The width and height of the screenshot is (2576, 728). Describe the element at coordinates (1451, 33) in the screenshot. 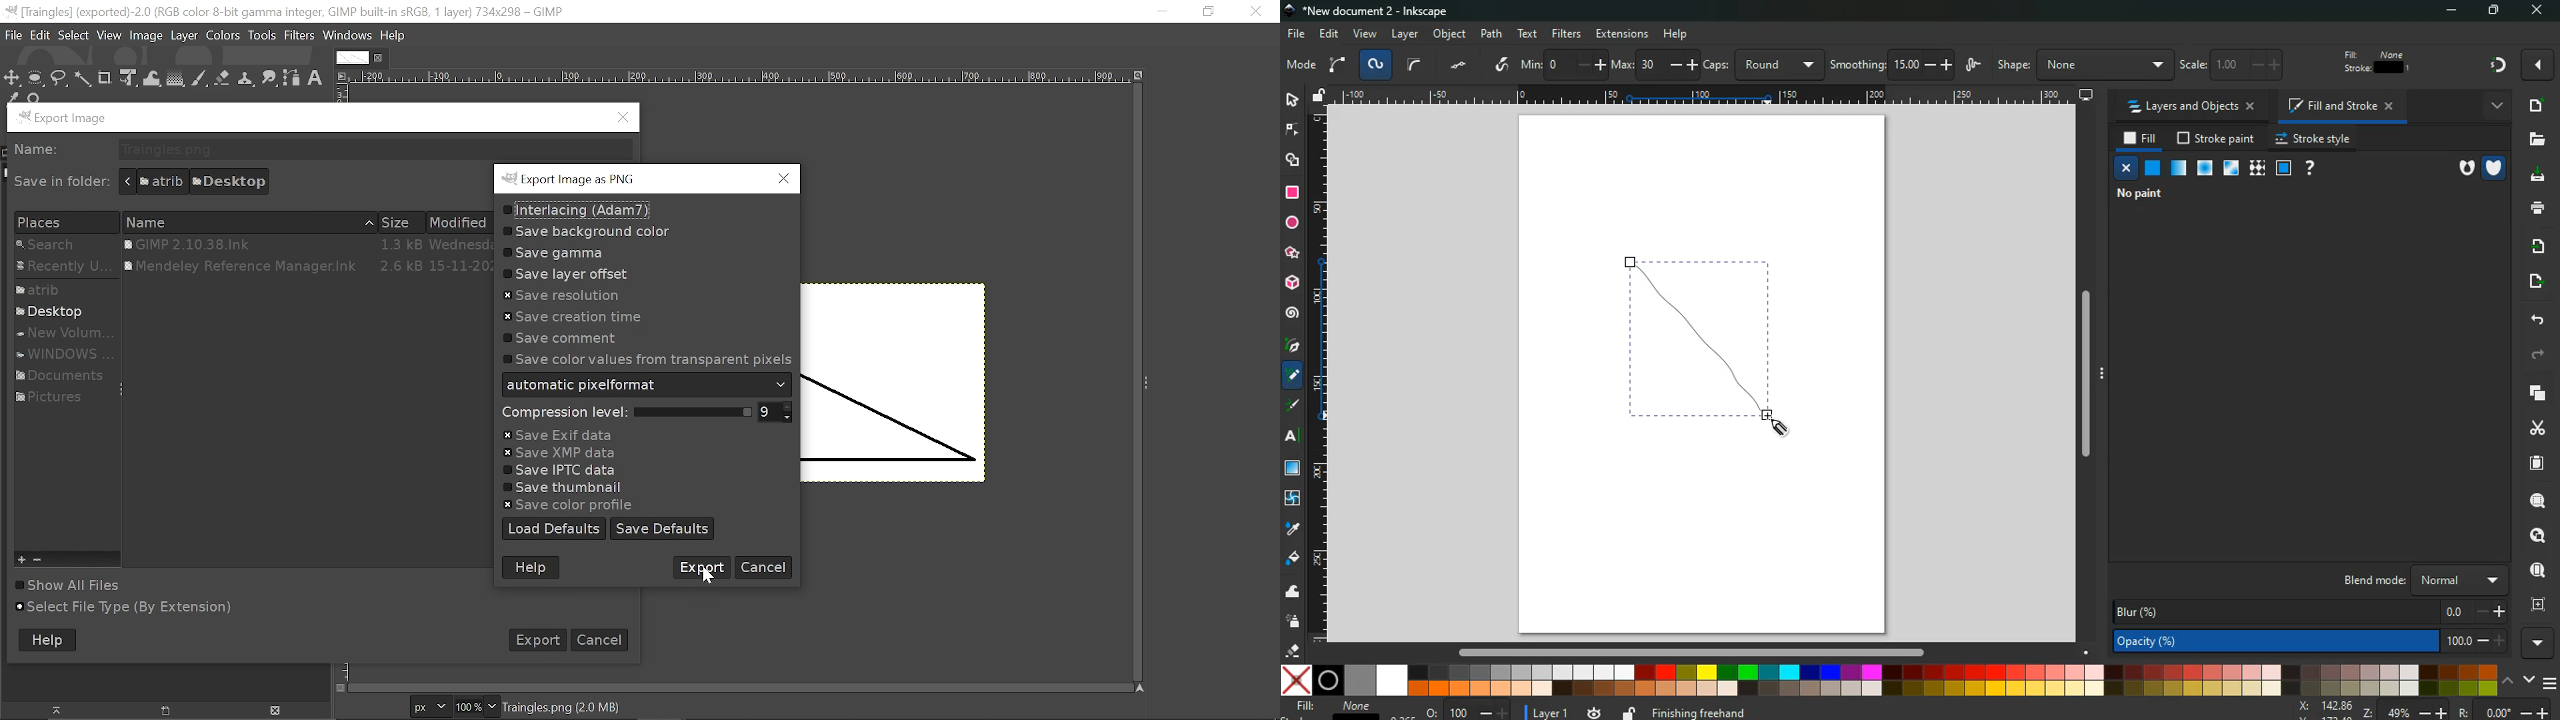

I see `object` at that location.